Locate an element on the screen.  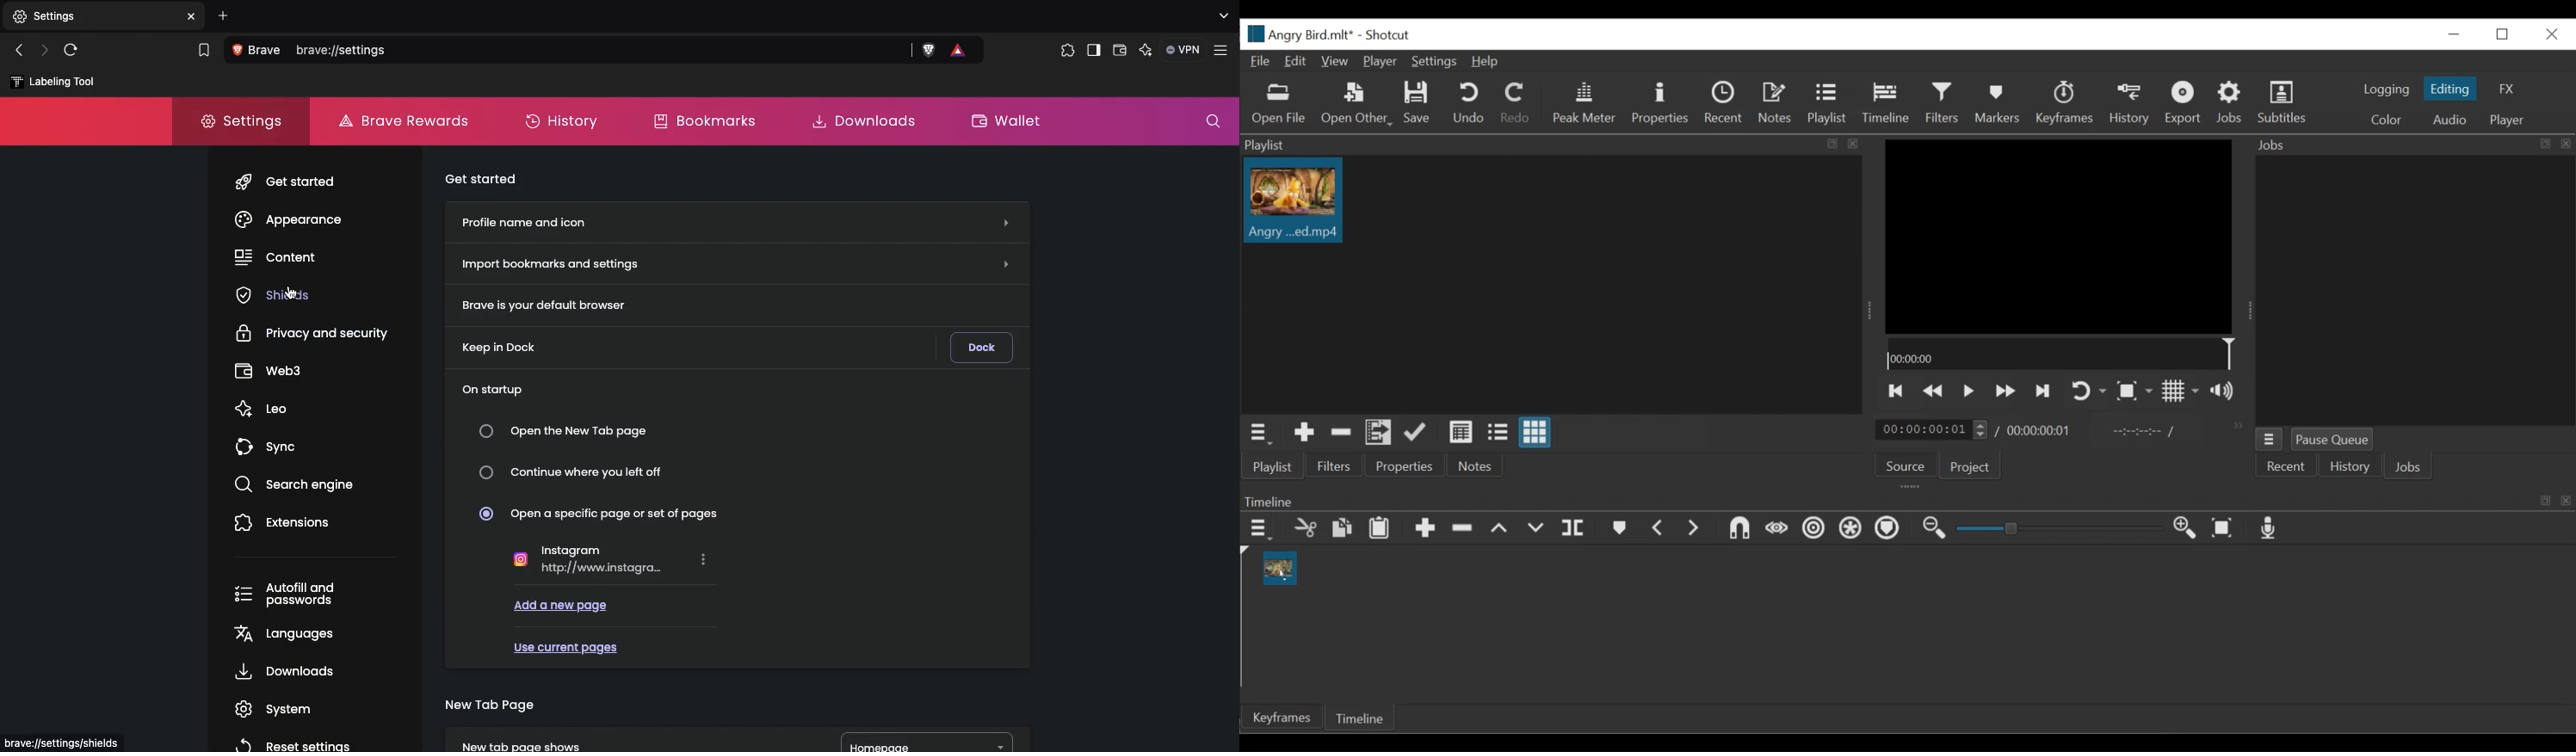
Play backward quickly is located at coordinates (2006, 391).